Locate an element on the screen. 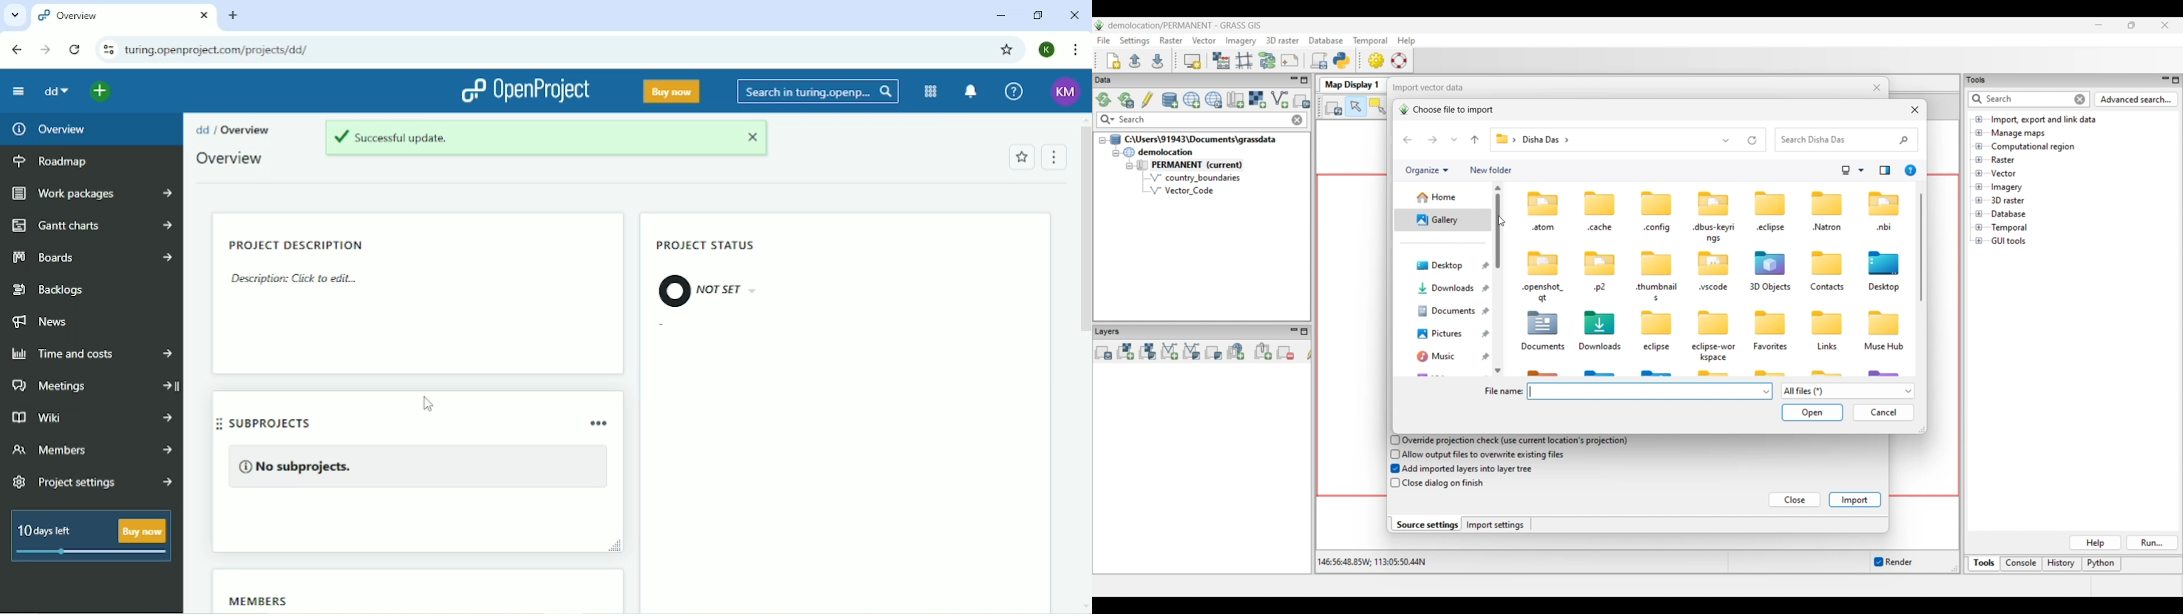 This screenshot has height=616, width=2184. Account is located at coordinates (1046, 50).